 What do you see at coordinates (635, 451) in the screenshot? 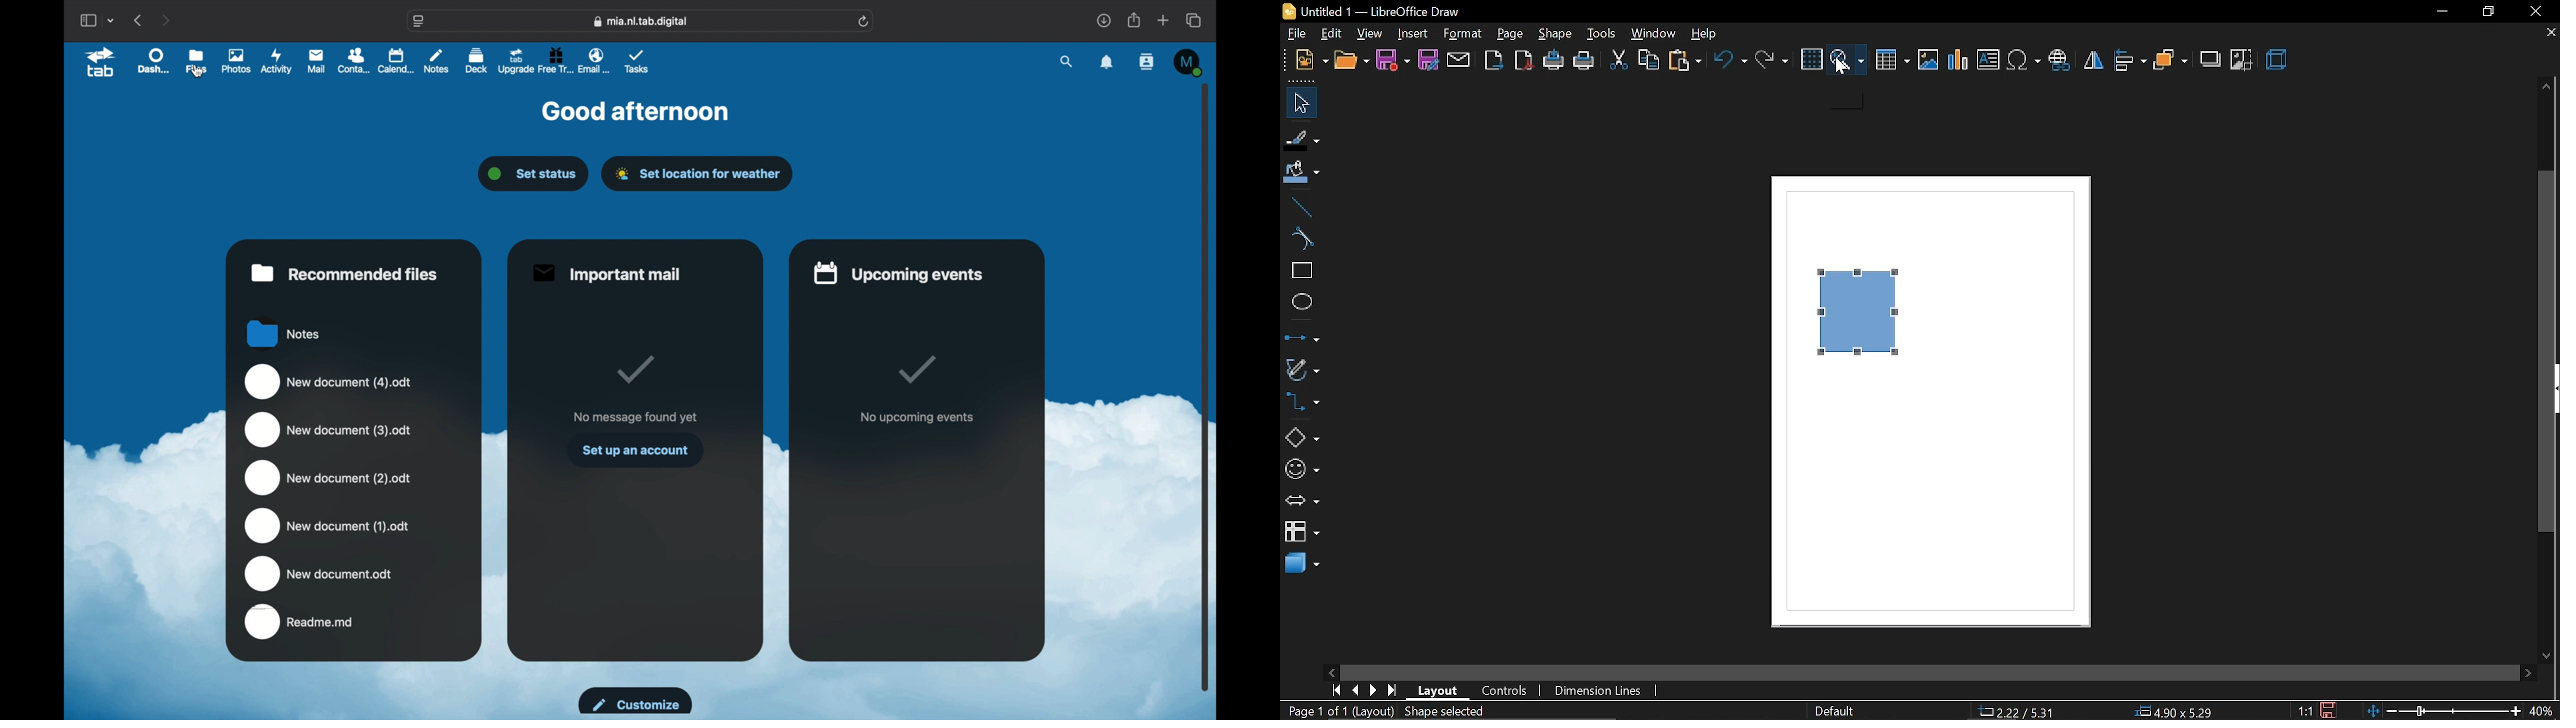
I see `set up an account` at bounding box center [635, 451].